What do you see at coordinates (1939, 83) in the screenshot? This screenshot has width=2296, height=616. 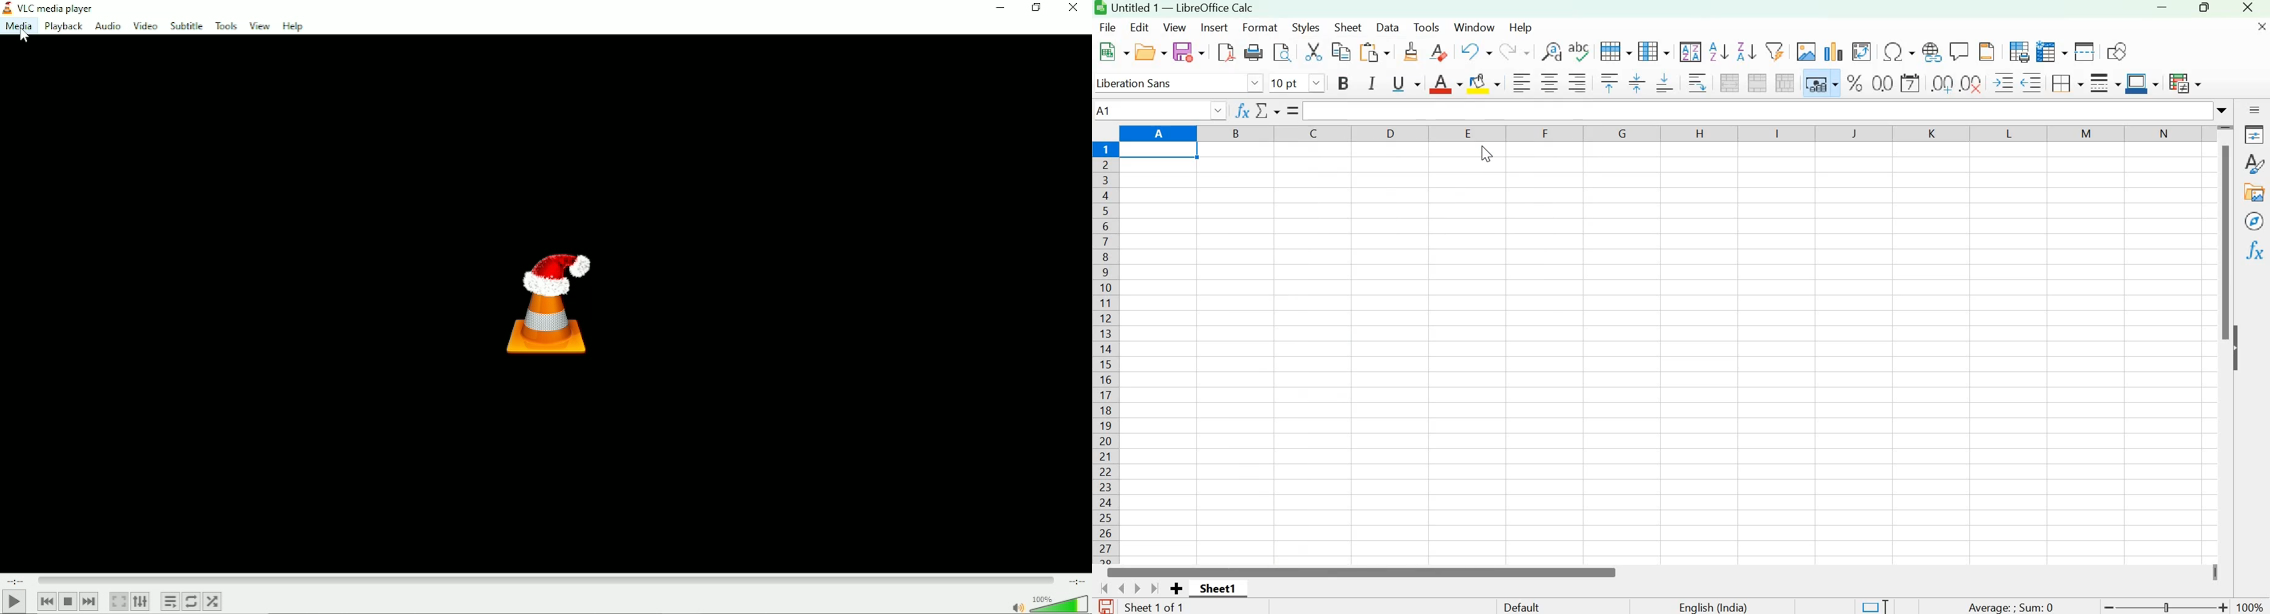 I see `Add decimal point` at bounding box center [1939, 83].